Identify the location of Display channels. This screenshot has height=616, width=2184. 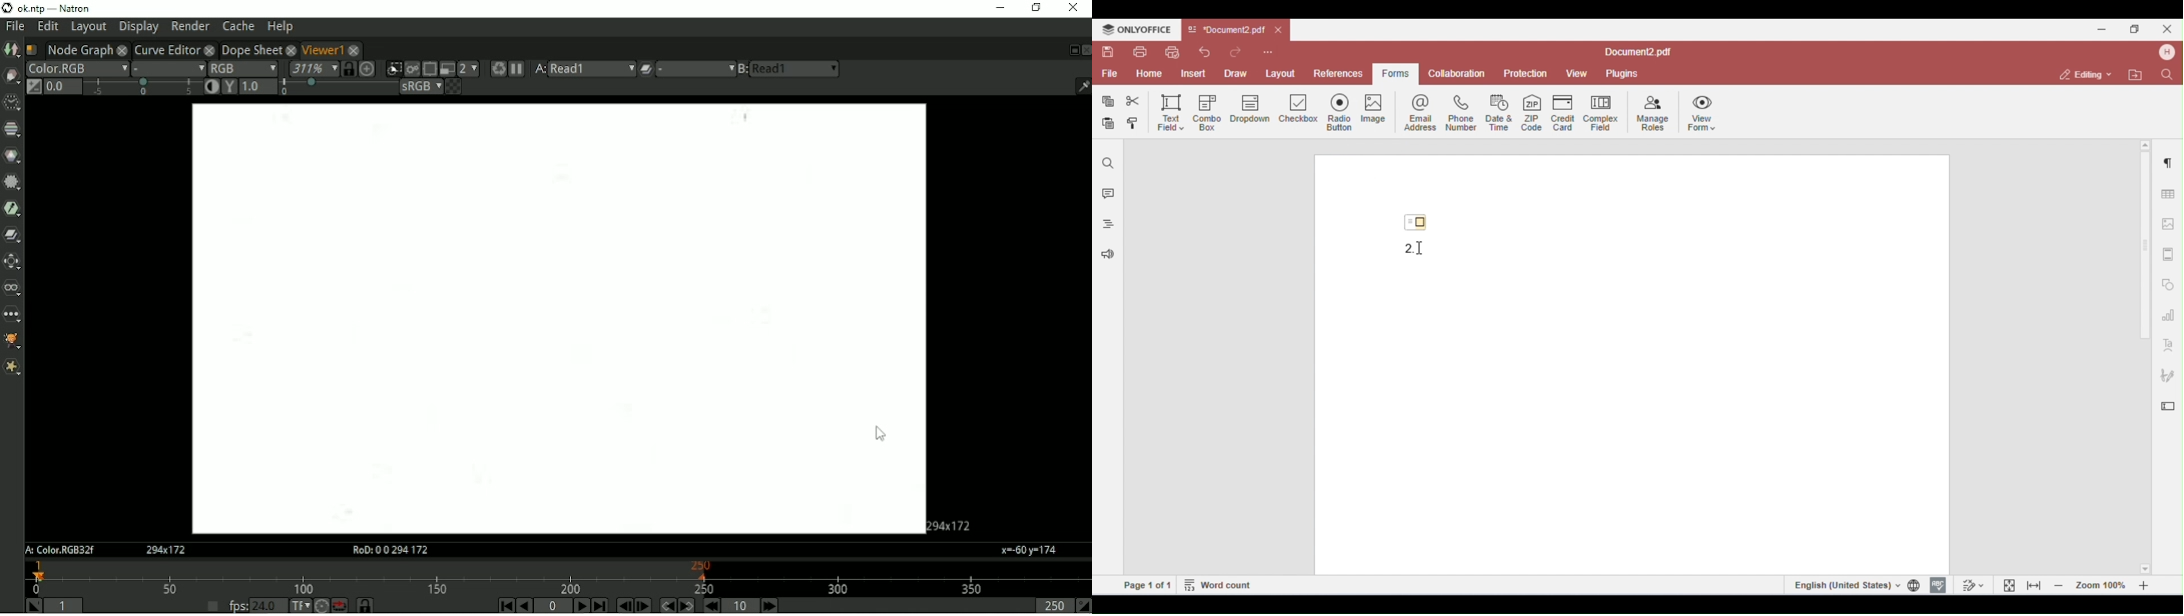
(243, 68).